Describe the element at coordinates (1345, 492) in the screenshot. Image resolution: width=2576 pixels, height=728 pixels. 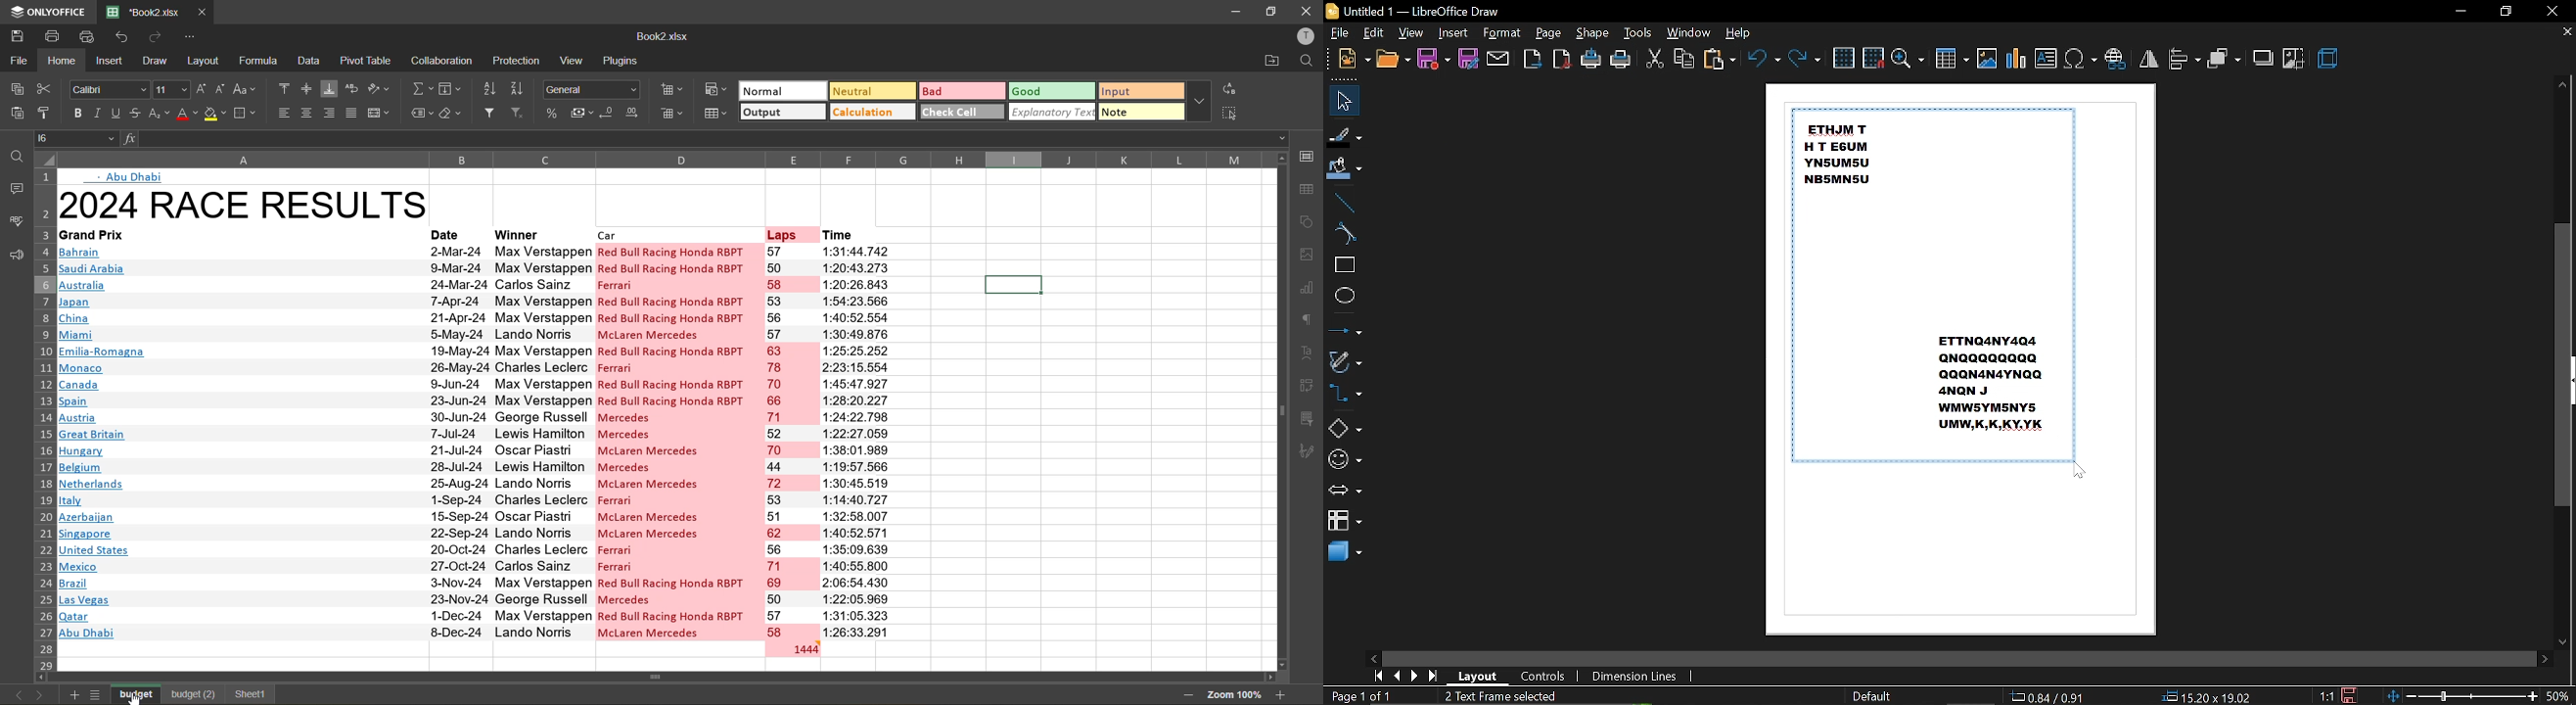
I see `arrows` at that location.